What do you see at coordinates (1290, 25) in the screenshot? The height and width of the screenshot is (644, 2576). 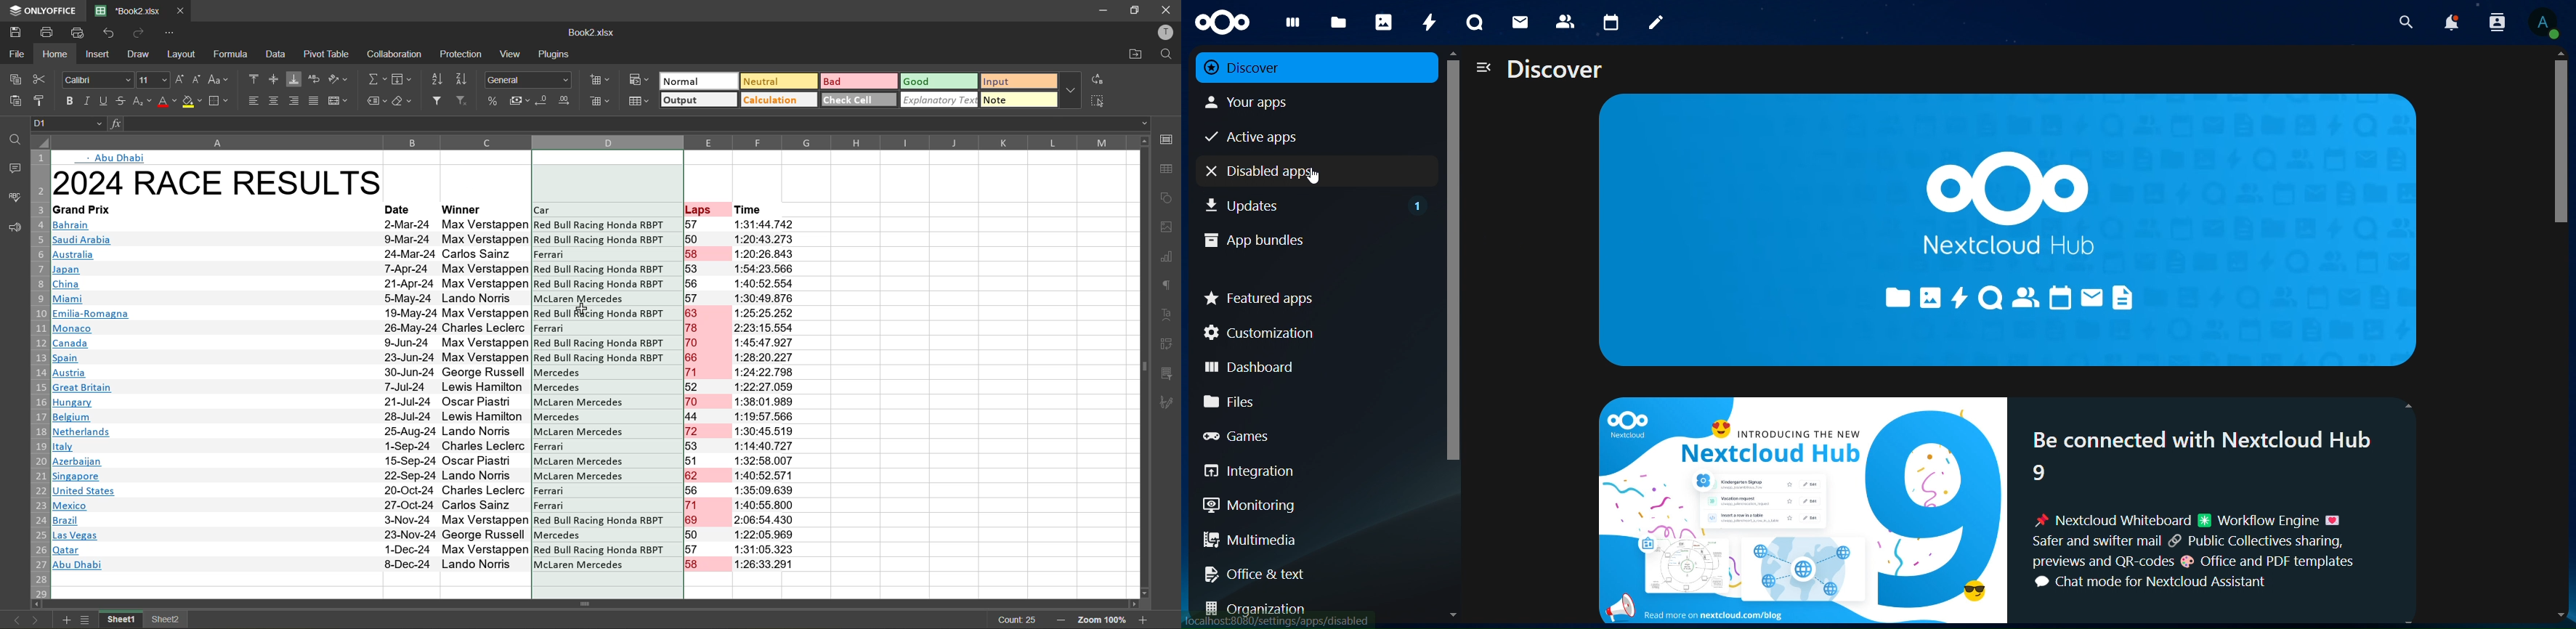 I see `dashboard` at bounding box center [1290, 25].